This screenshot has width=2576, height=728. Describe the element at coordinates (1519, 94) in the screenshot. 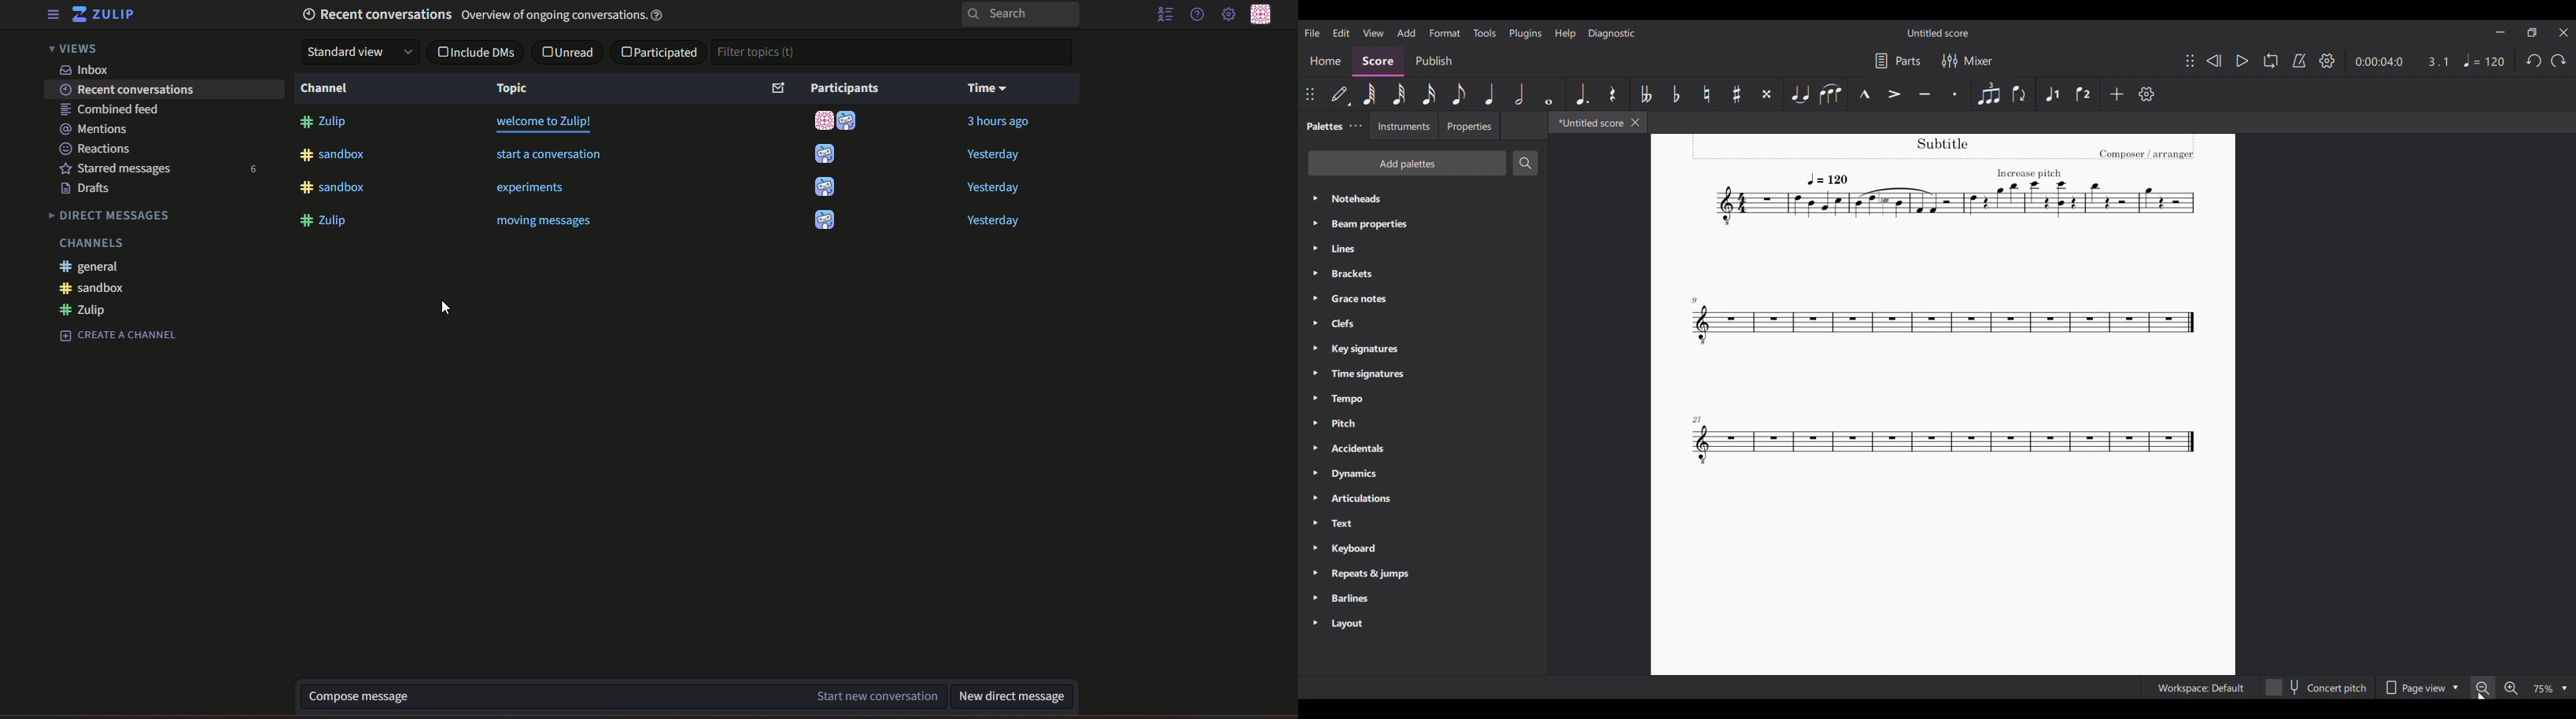

I see `Half note` at that location.